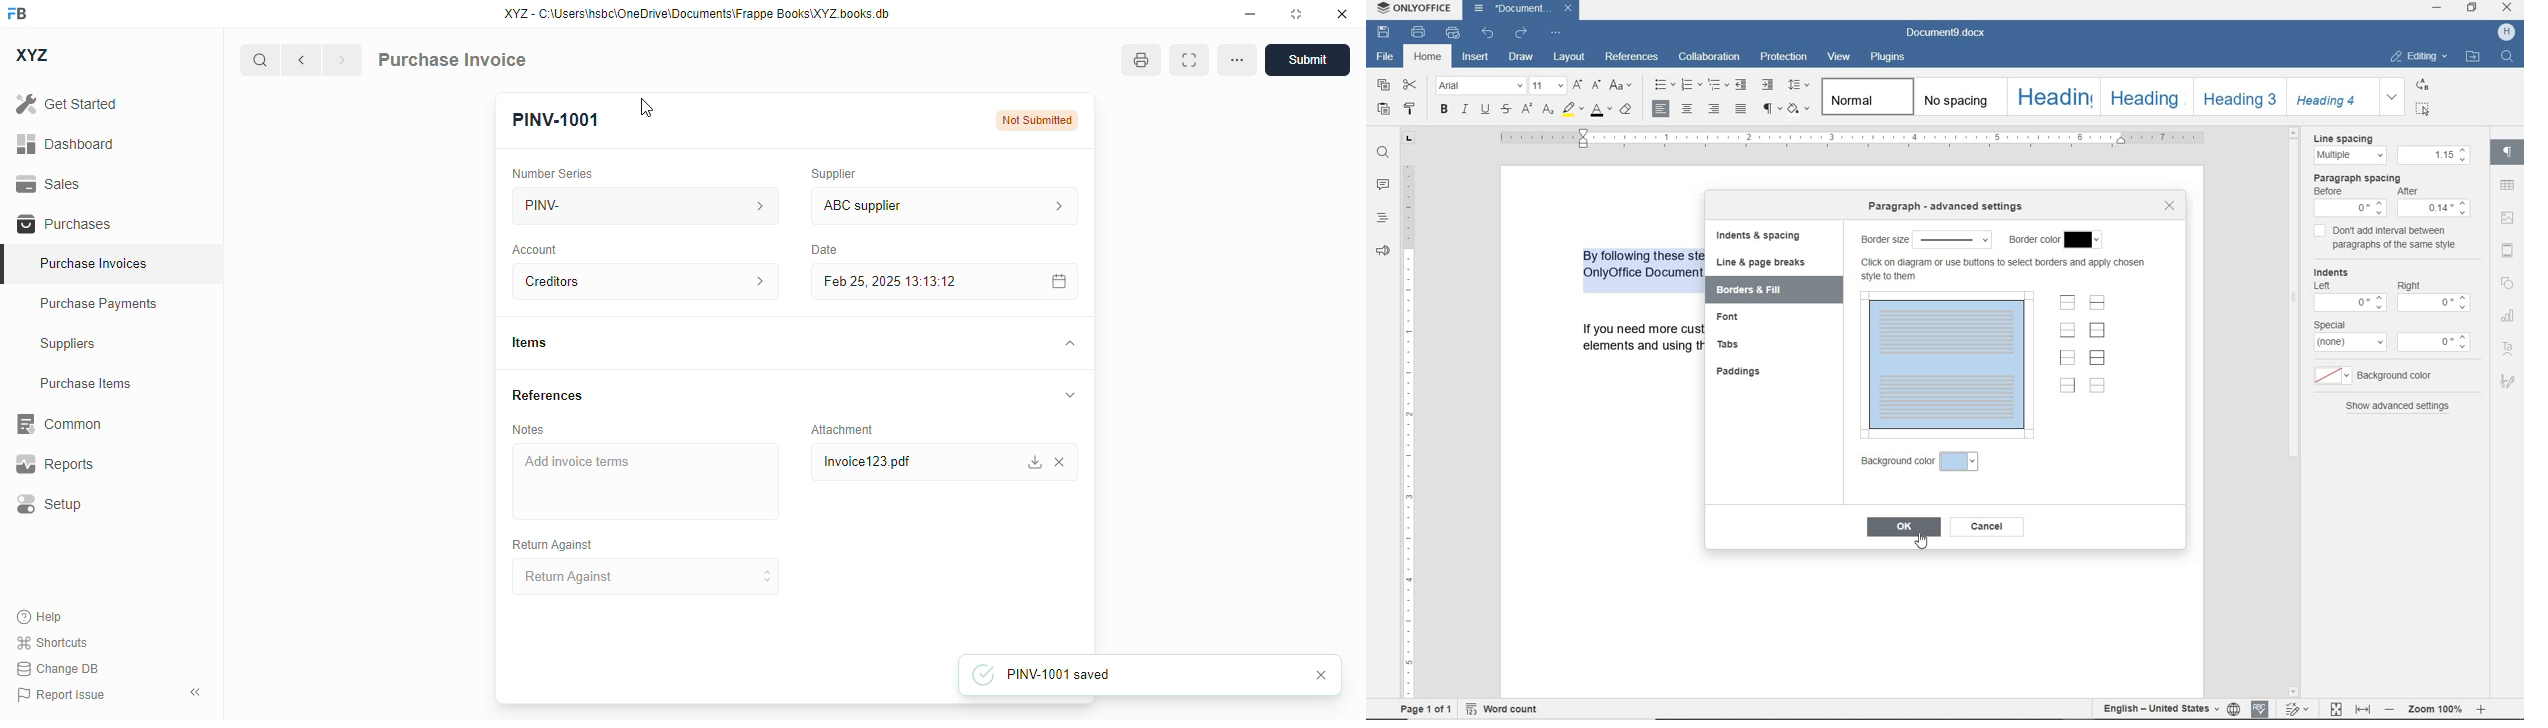 Image resolution: width=2548 pixels, height=728 pixels. I want to click on open print view, so click(1141, 60).